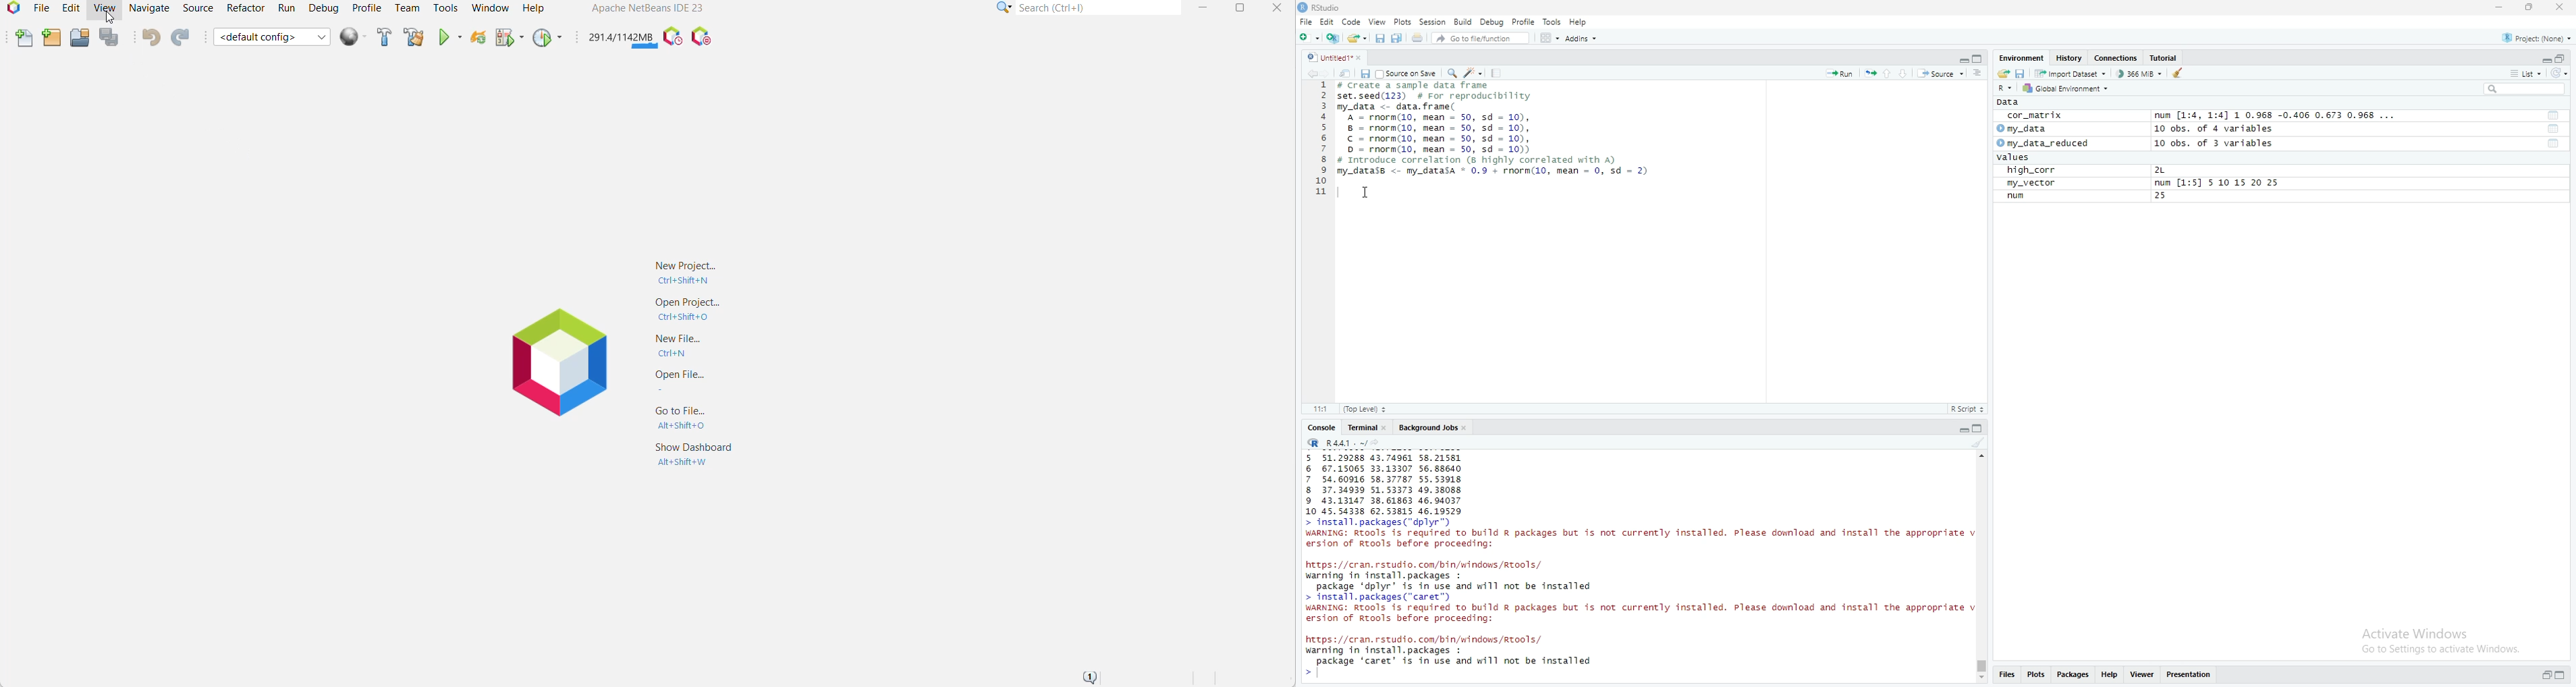  What do you see at coordinates (1903, 73) in the screenshot?
I see `Down ` at bounding box center [1903, 73].